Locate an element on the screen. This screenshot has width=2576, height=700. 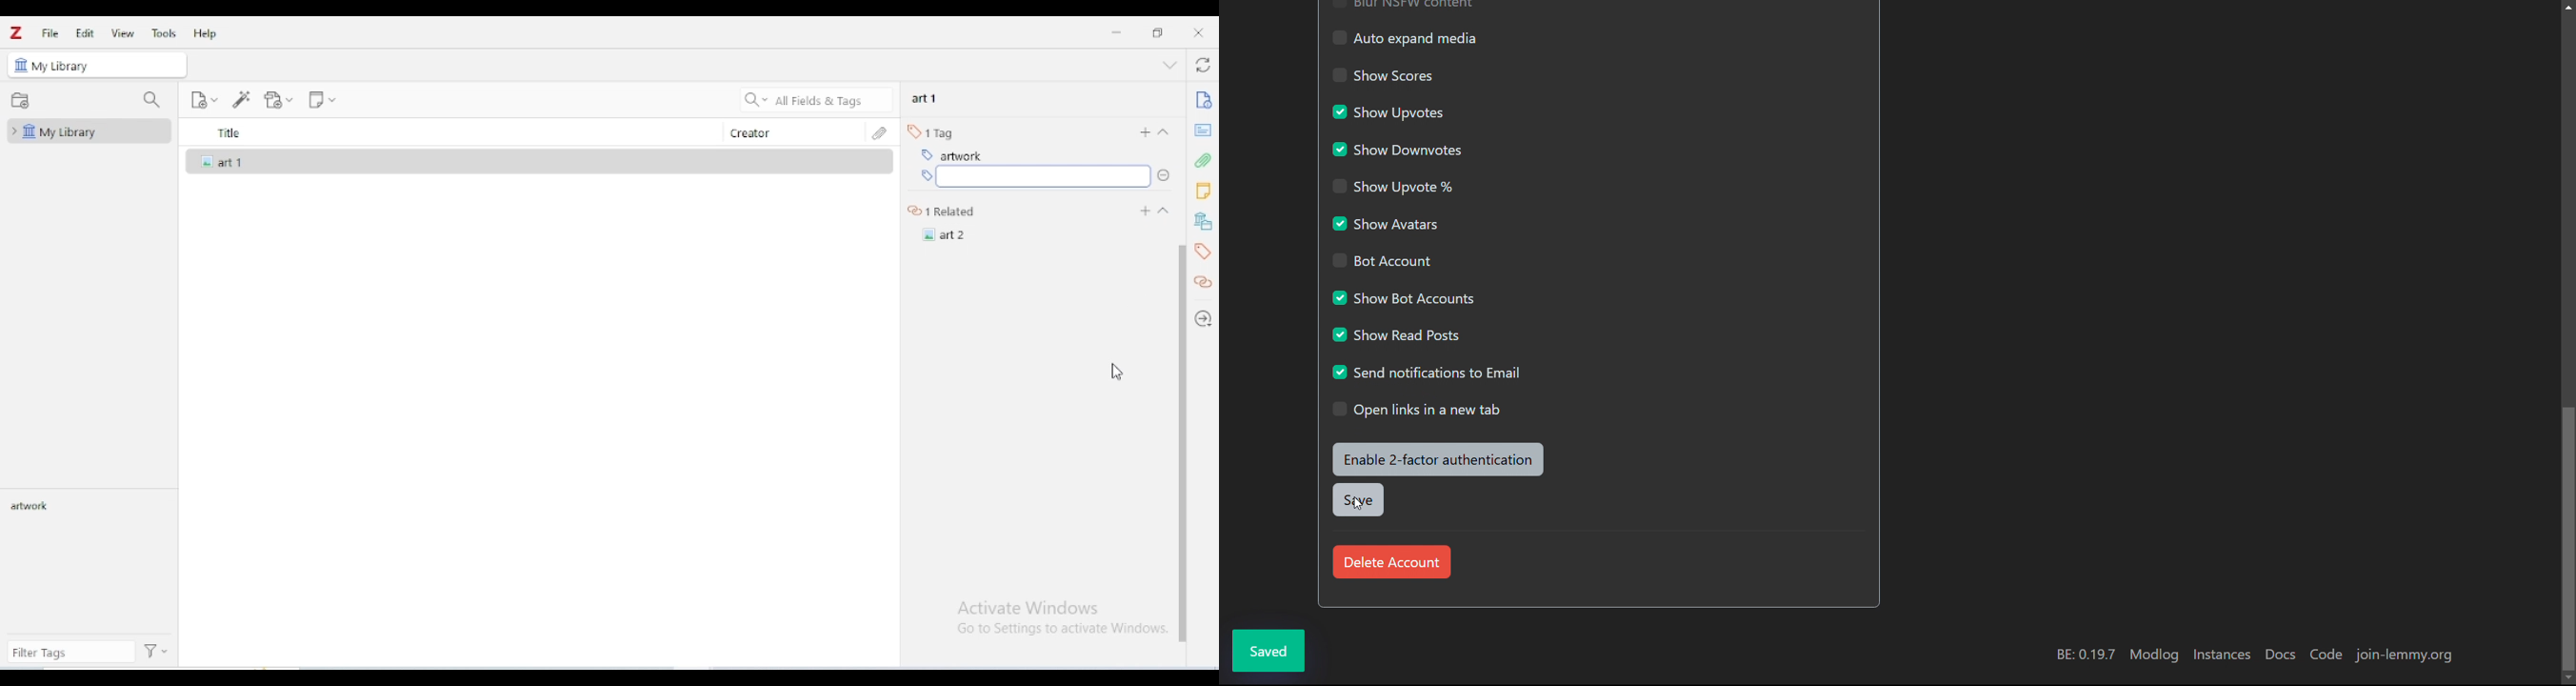
add attachment is located at coordinates (278, 100).